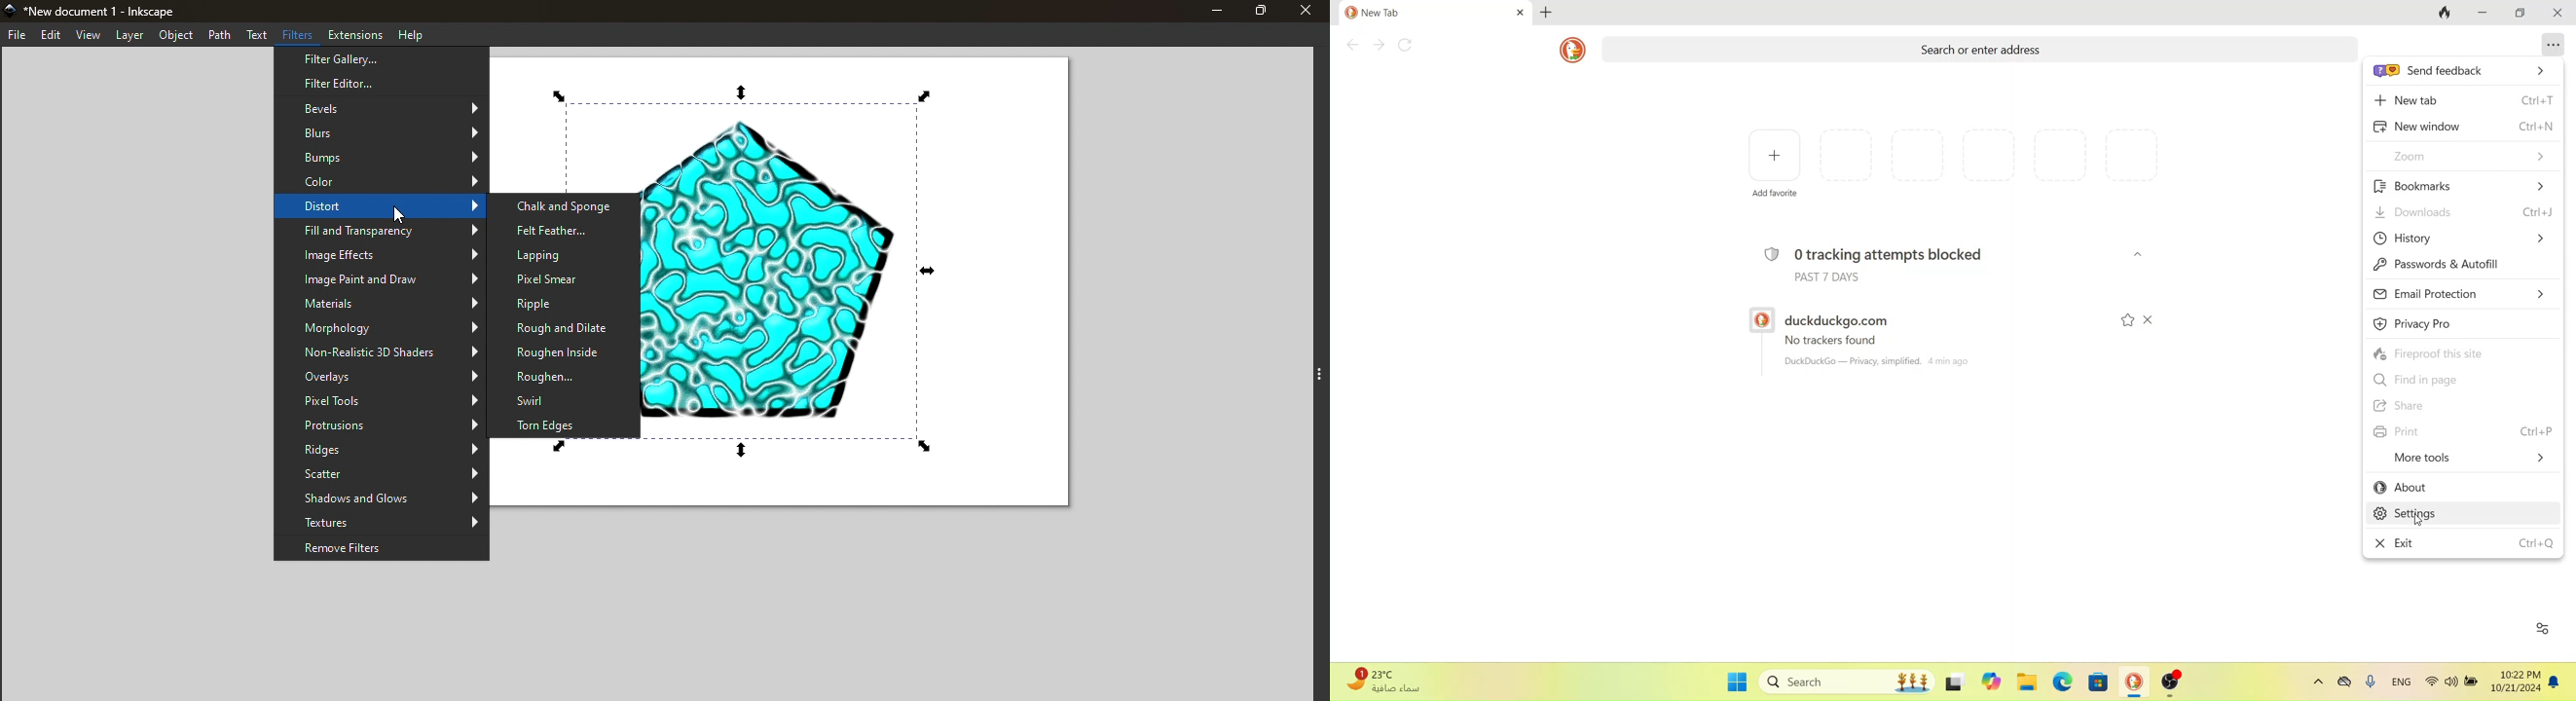 The image size is (2576, 728). Describe the element at coordinates (17, 34) in the screenshot. I see `File` at that location.